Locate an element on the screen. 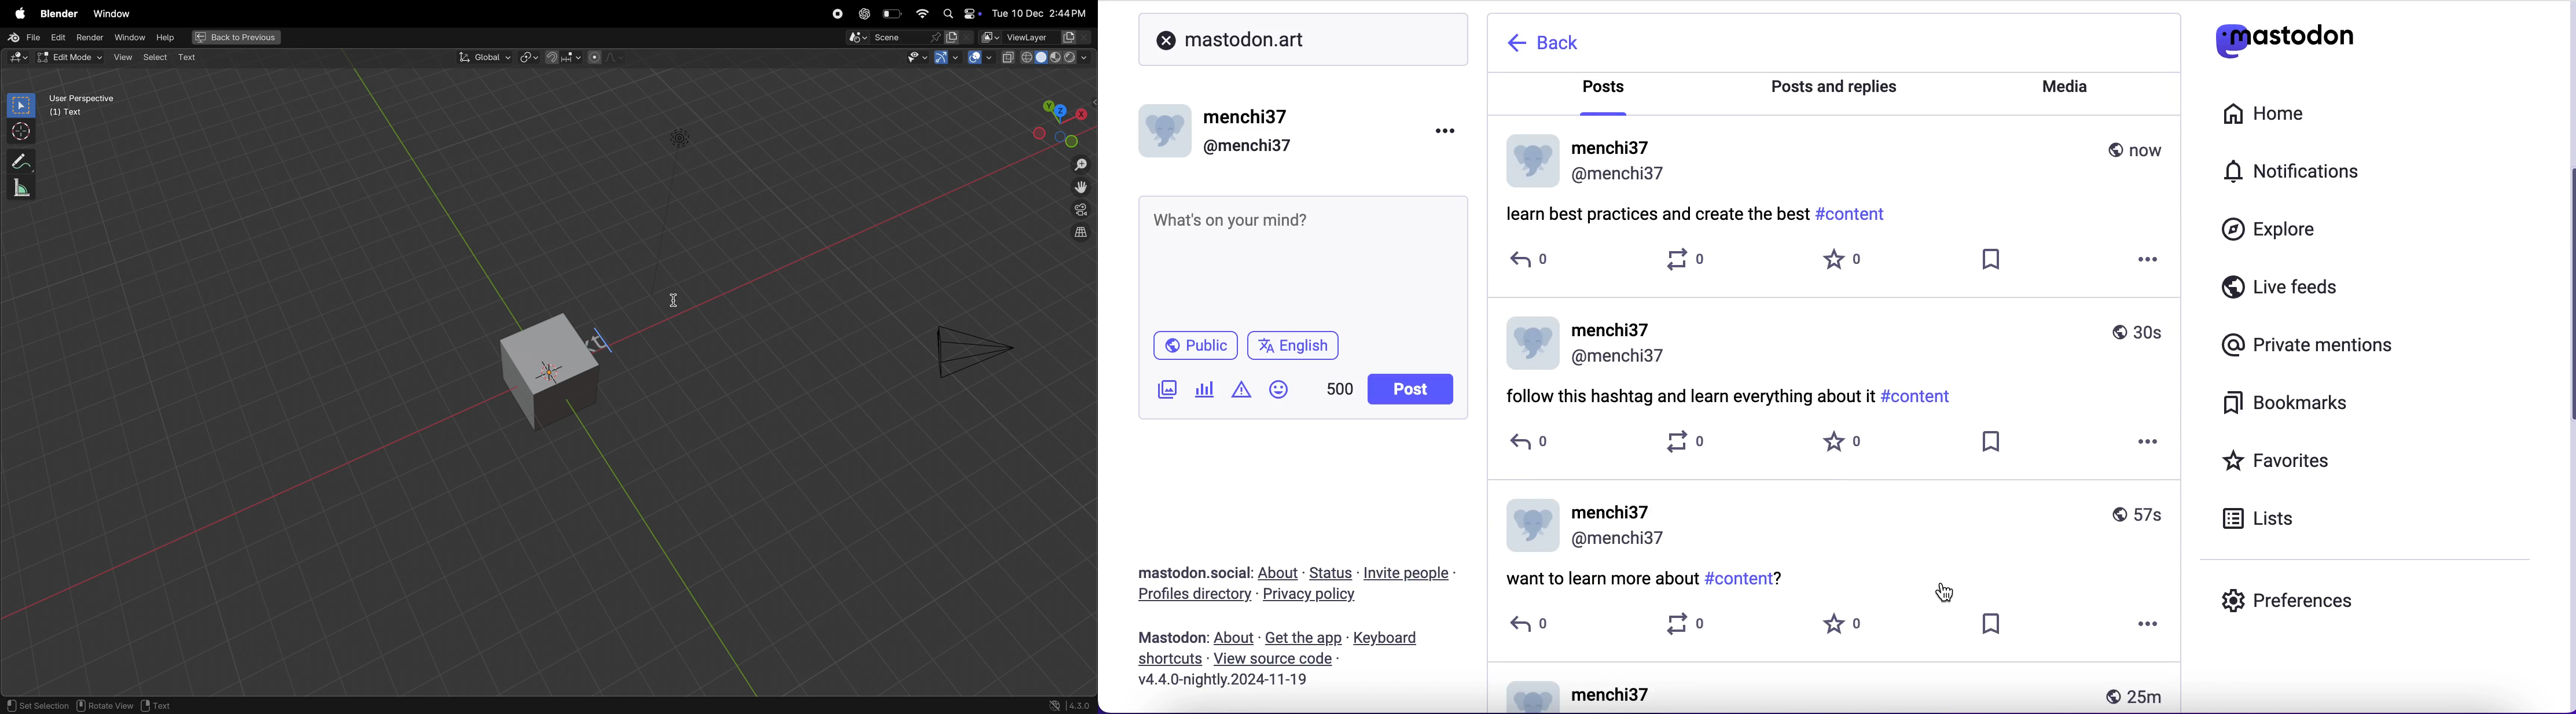 This screenshot has width=2576, height=728. File is located at coordinates (25, 37).